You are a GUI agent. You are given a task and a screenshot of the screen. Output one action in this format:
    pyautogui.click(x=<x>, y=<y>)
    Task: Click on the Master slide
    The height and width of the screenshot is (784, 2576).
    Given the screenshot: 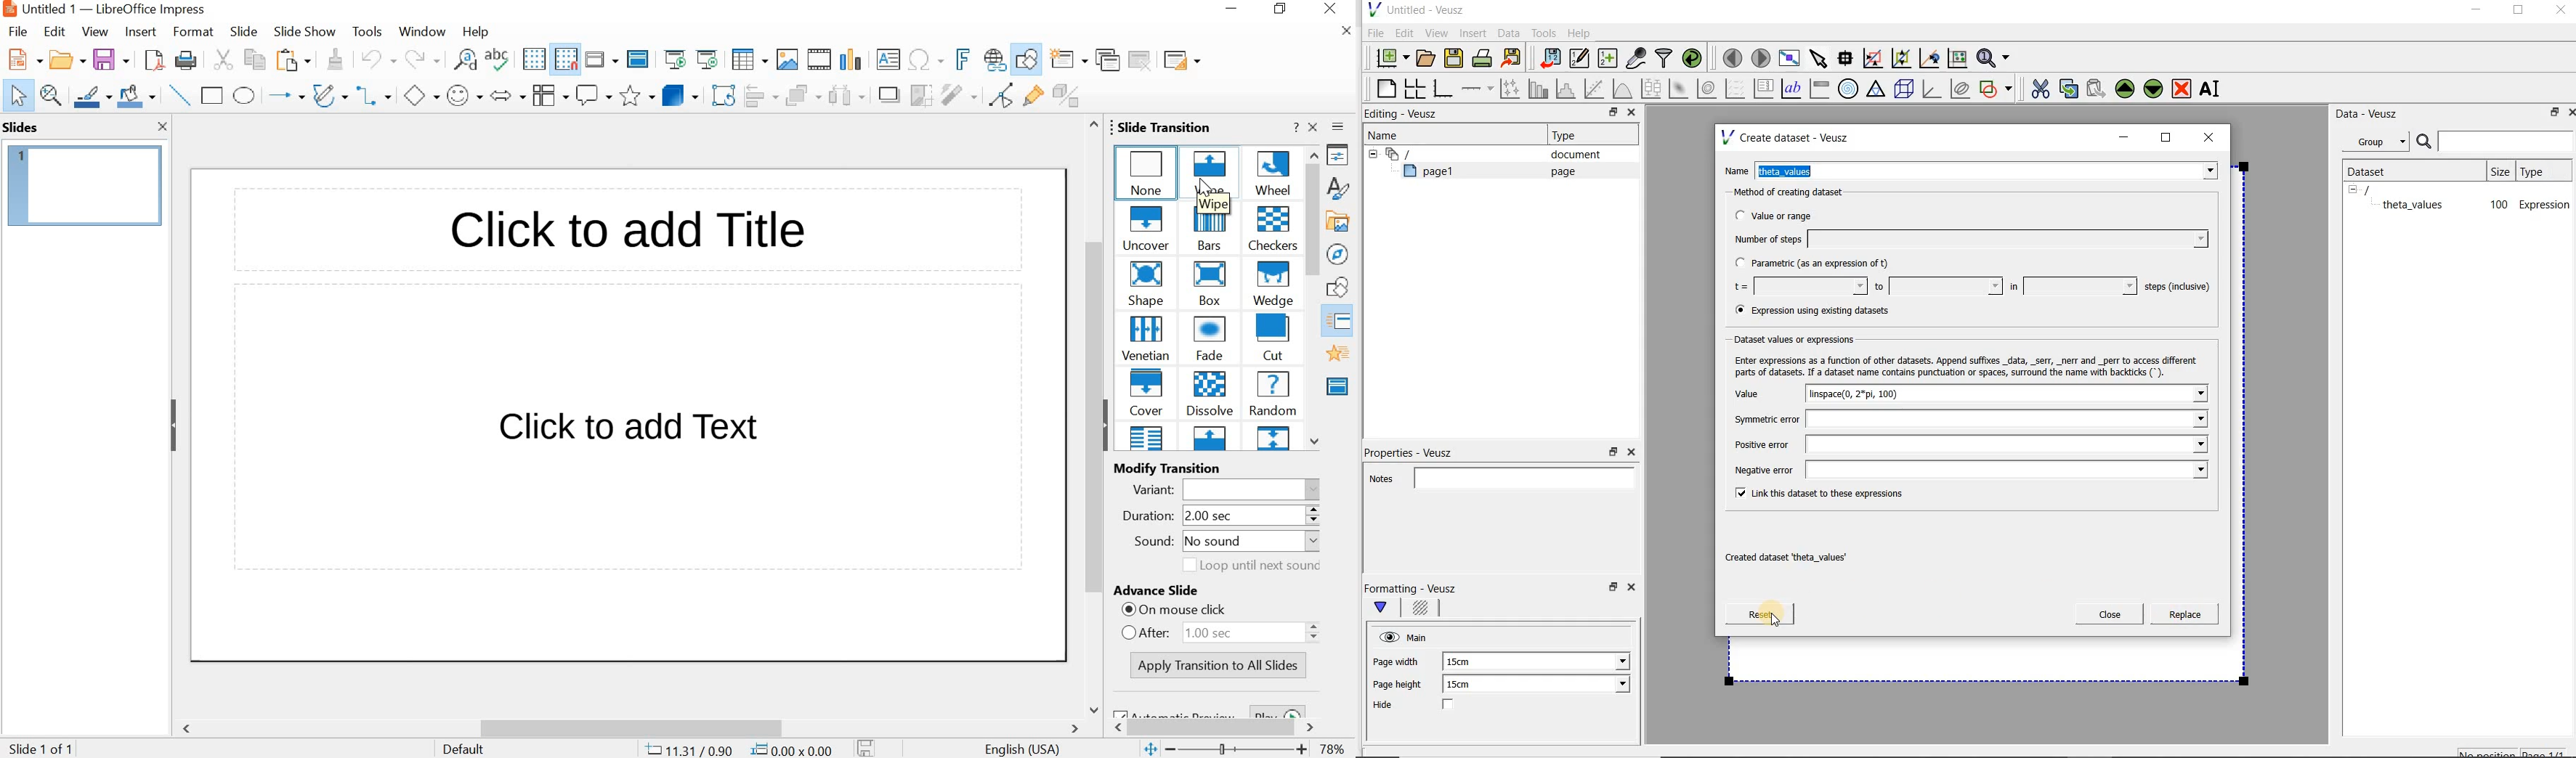 What is the action you would take?
    pyautogui.click(x=640, y=58)
    